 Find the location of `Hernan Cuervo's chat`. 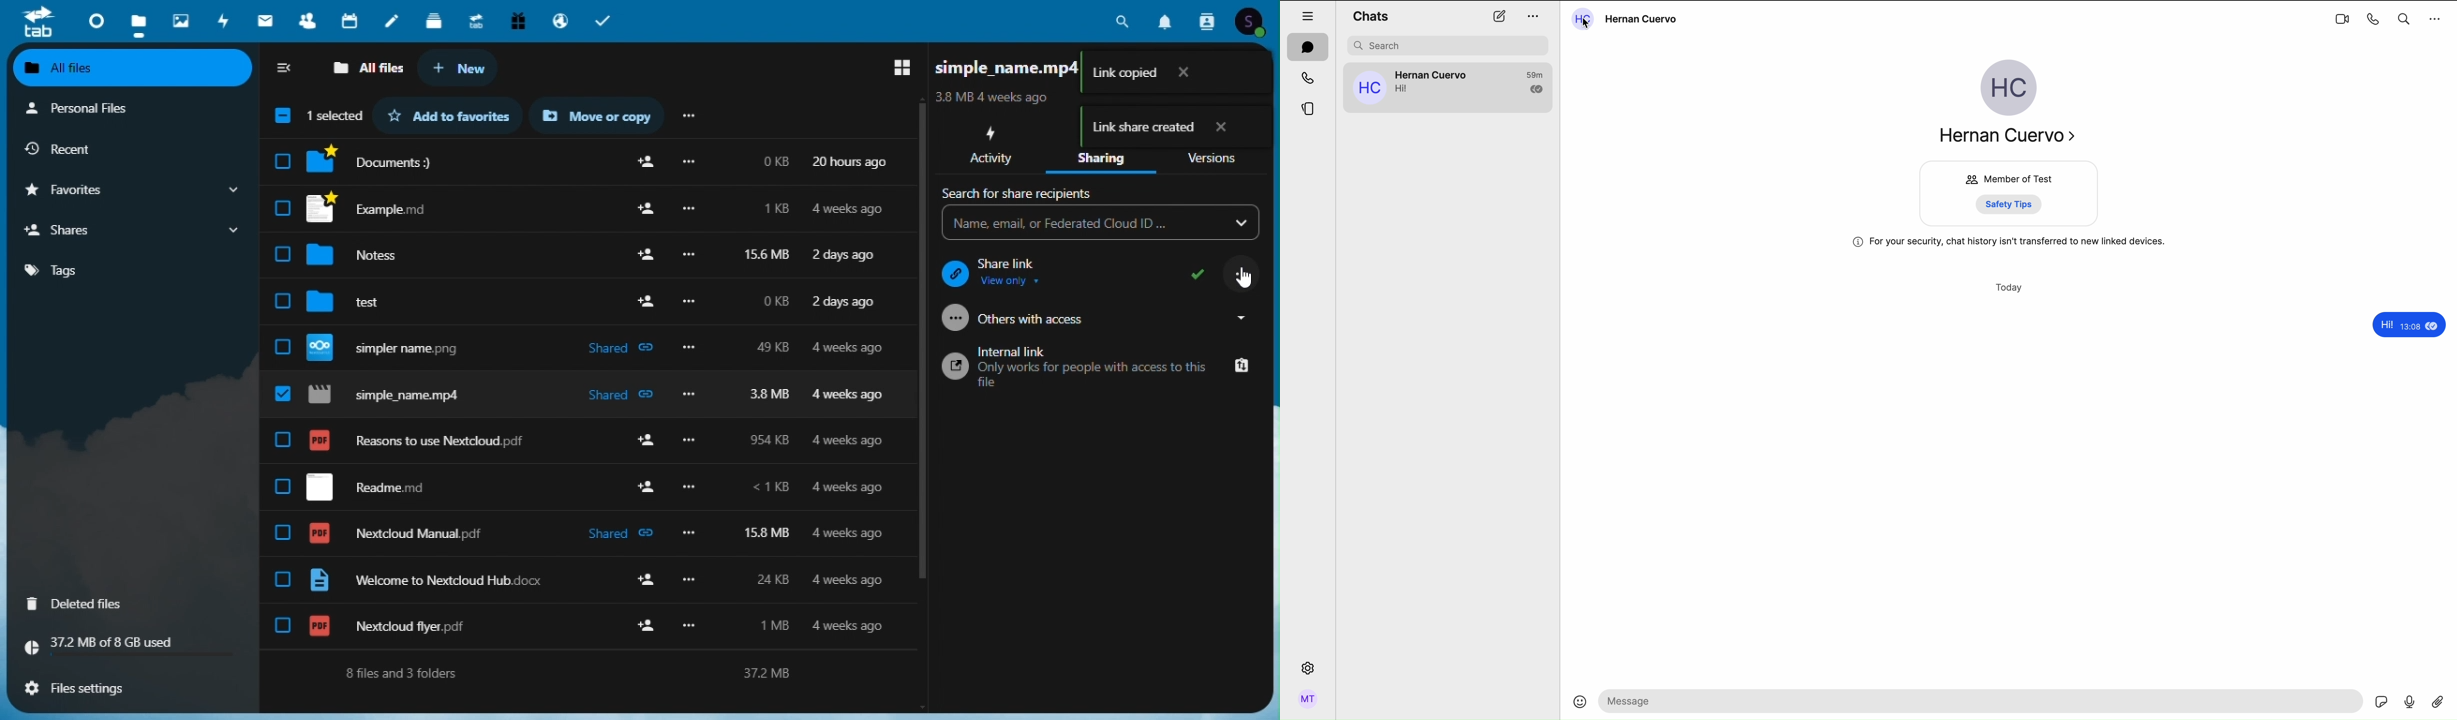

Hernan Cuervo's chat is located at coordinates (1447, 85).